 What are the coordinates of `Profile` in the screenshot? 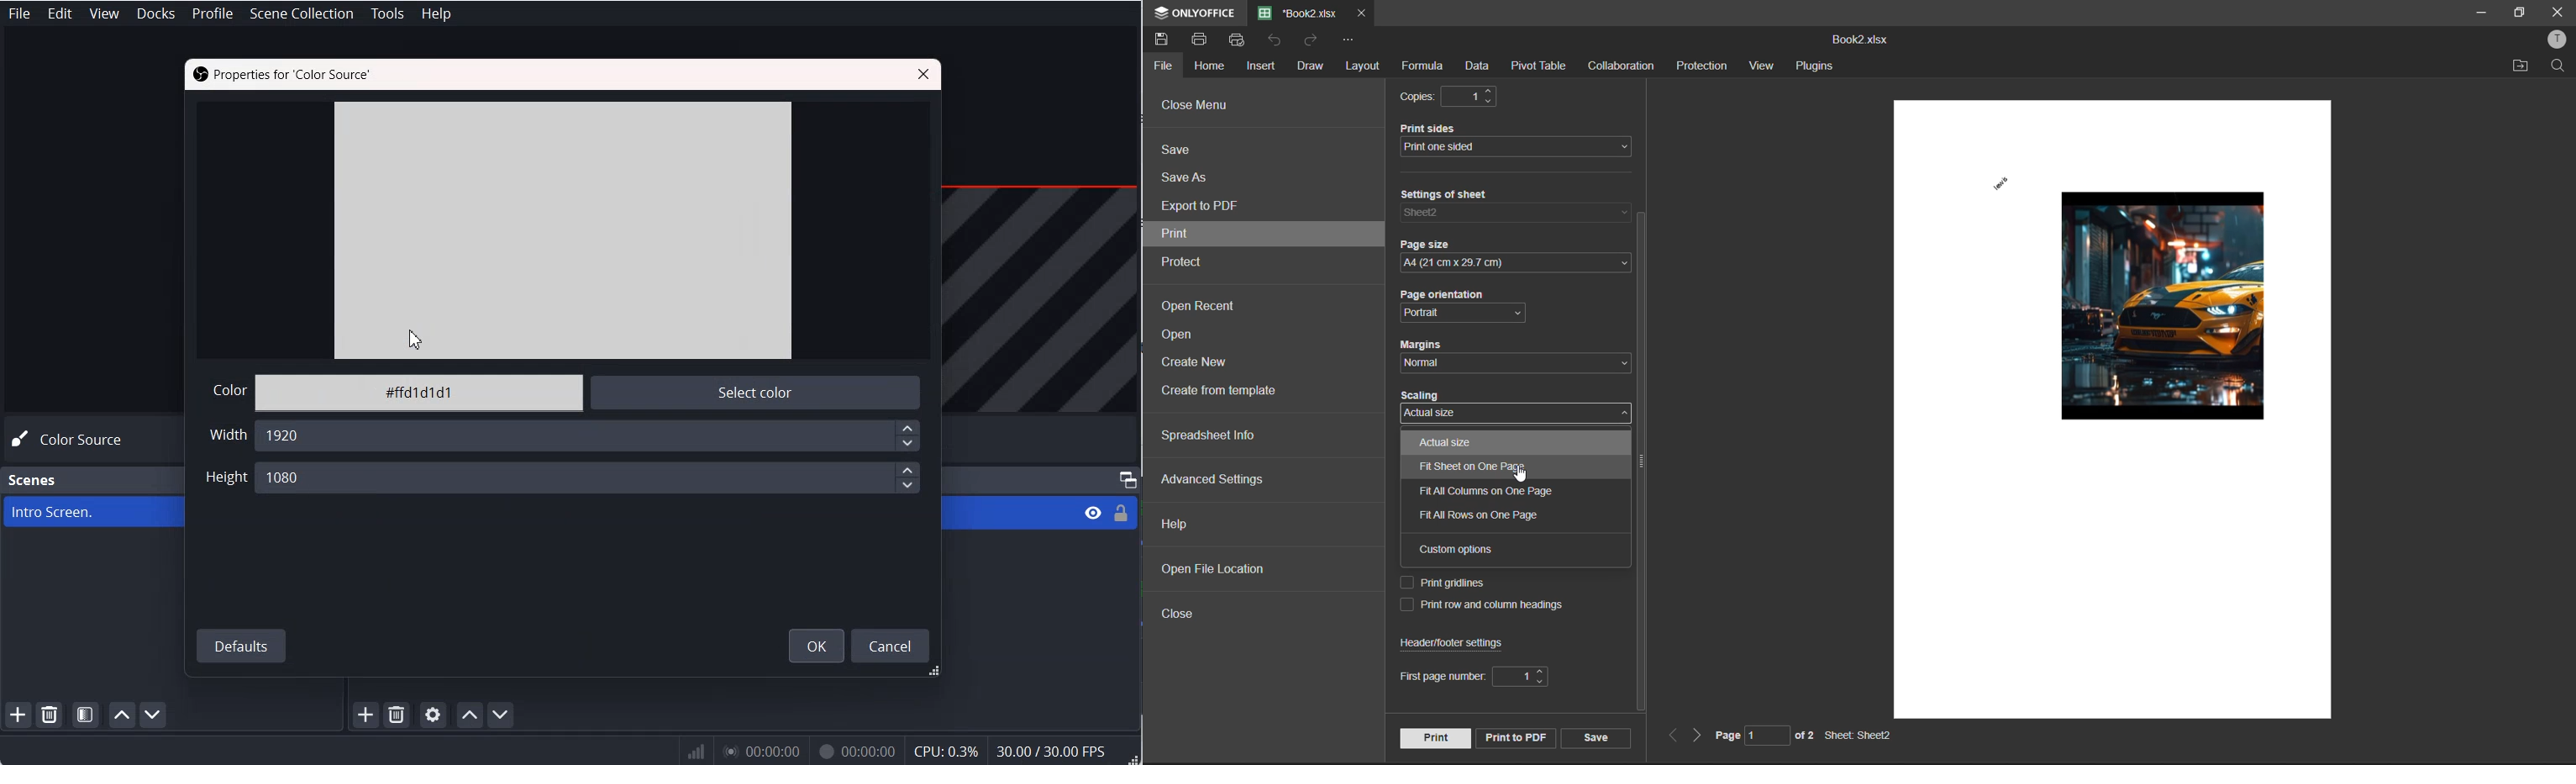 It's located at (212, 13).